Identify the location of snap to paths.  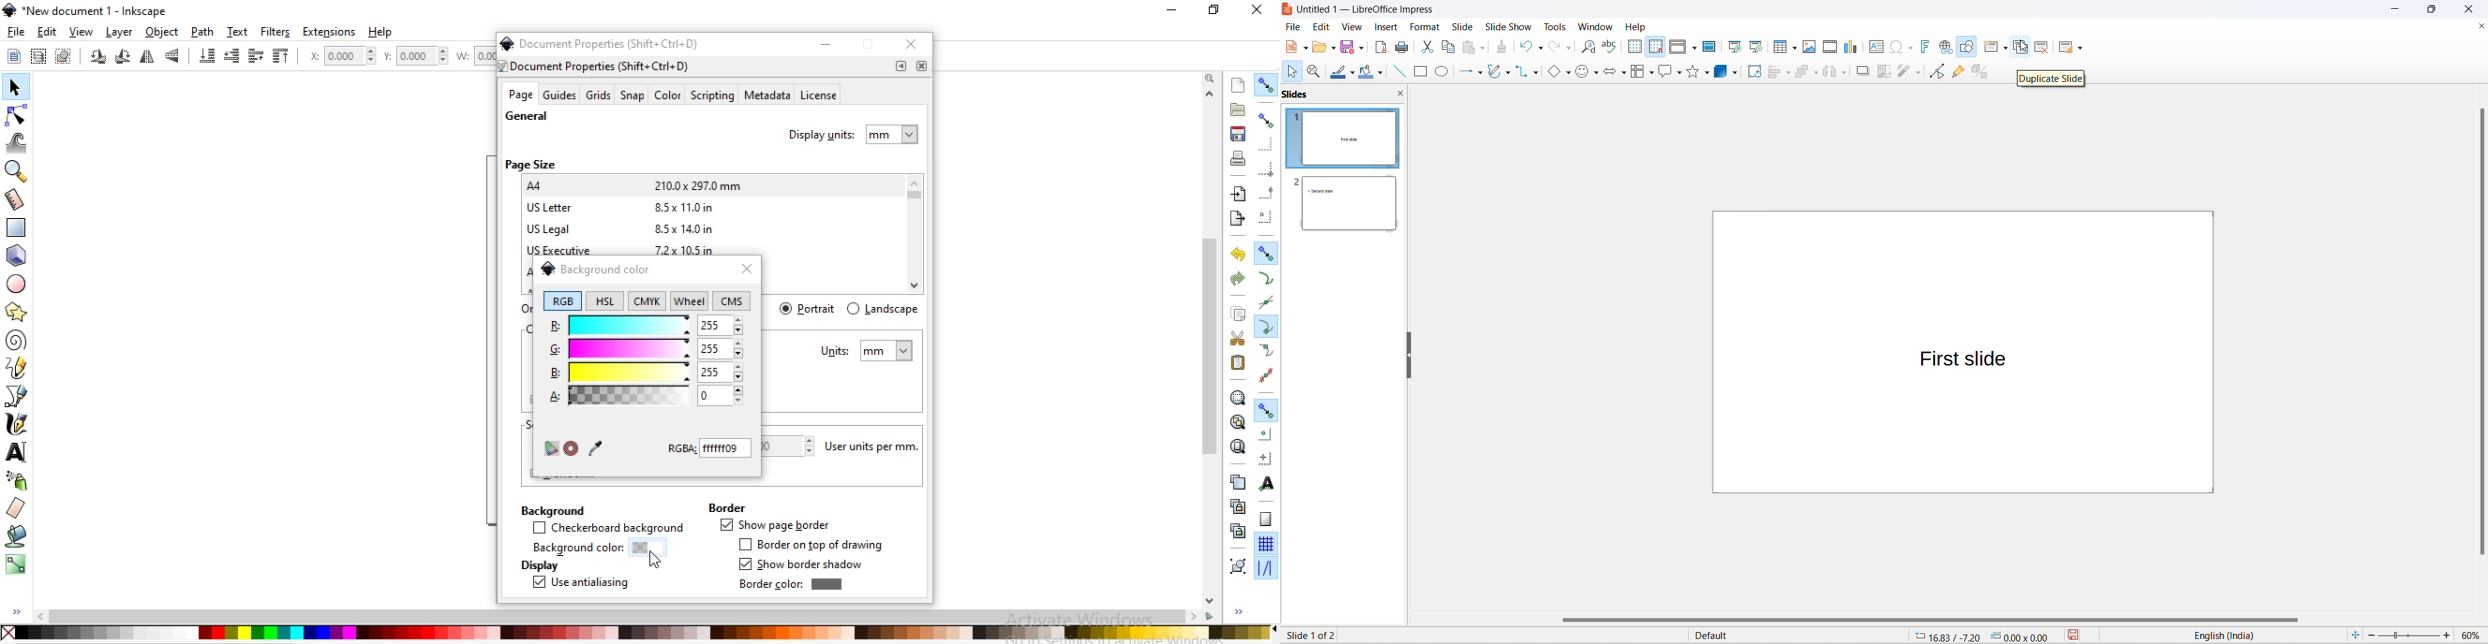
(1265, 279).